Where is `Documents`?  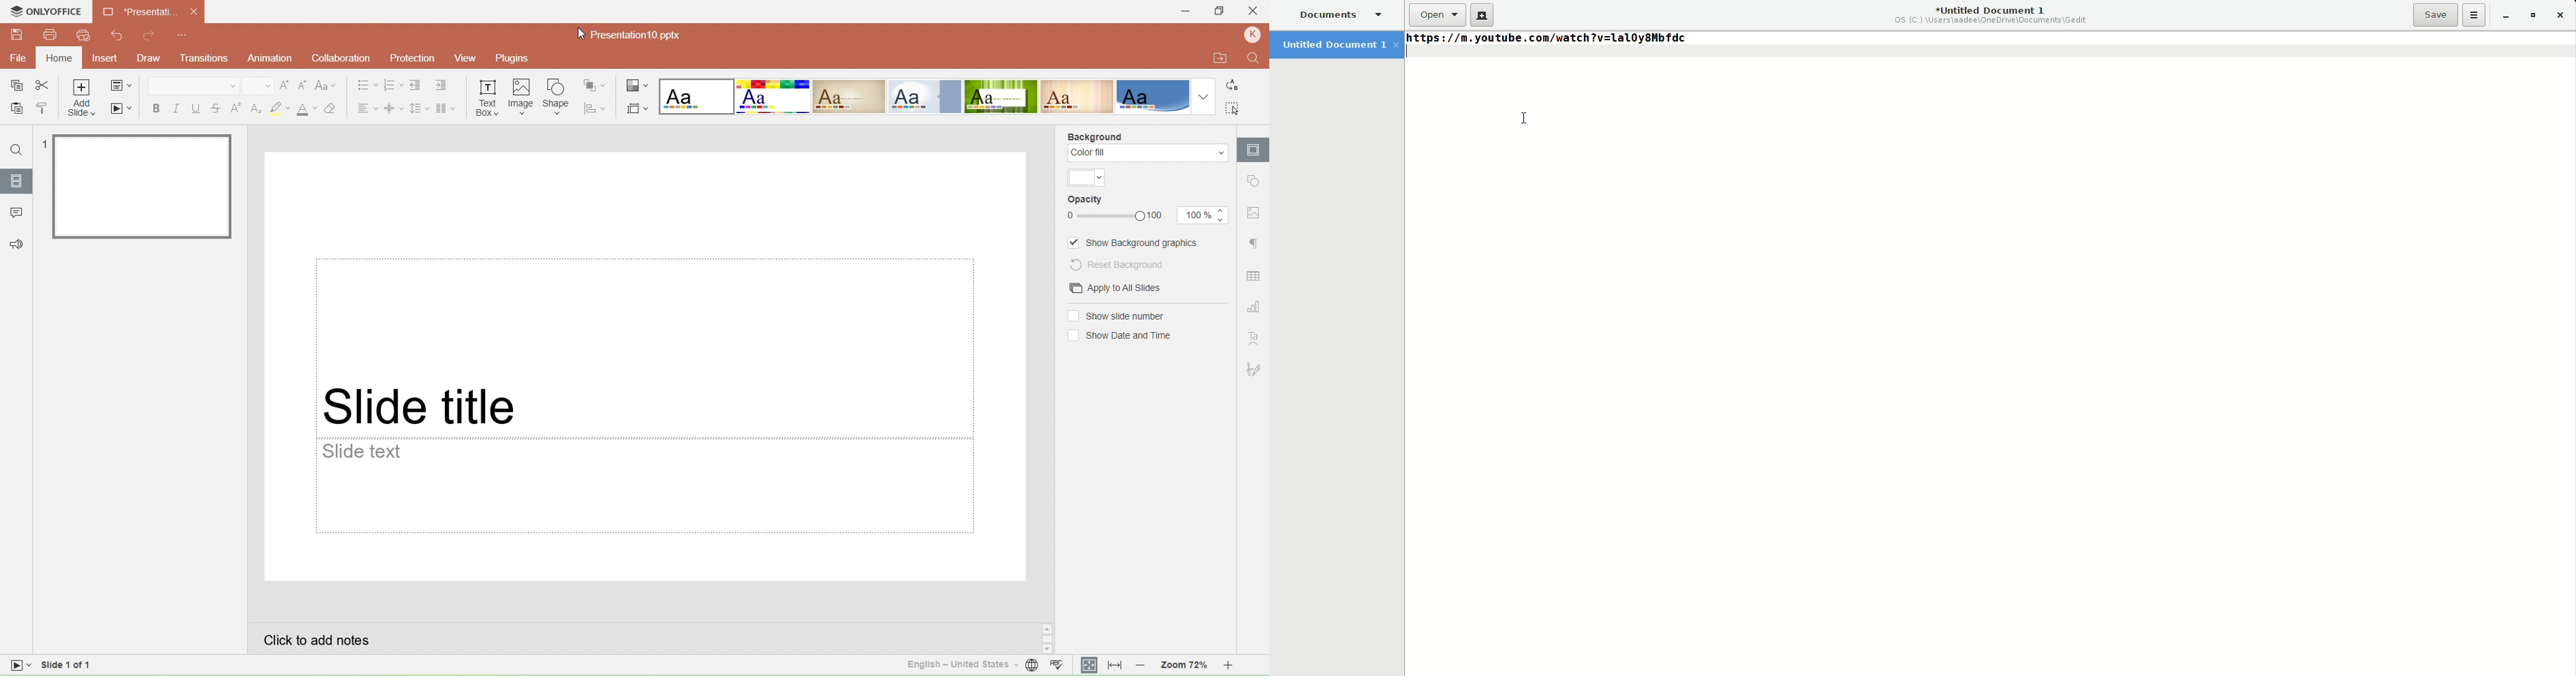 Documents is located at coordinates (1337, 14).